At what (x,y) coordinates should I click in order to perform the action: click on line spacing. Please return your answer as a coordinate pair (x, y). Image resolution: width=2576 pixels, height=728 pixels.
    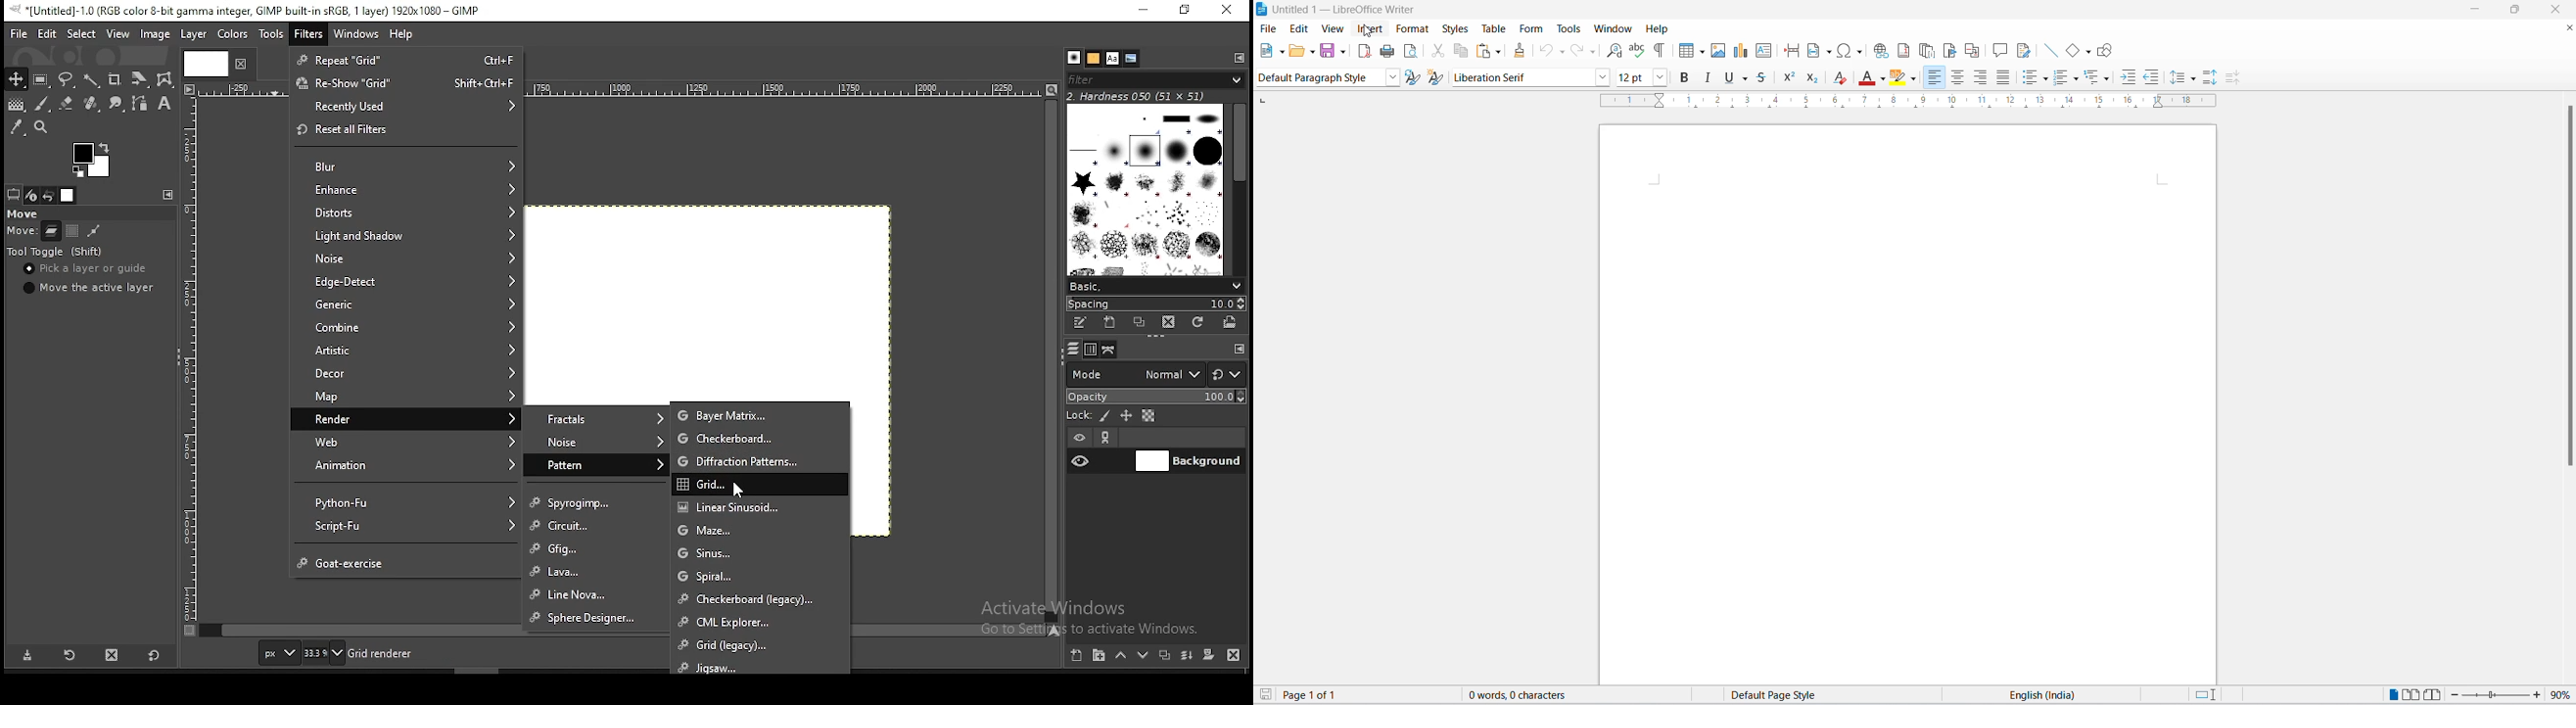
    Looking at the image, I should click on (2180, 79).